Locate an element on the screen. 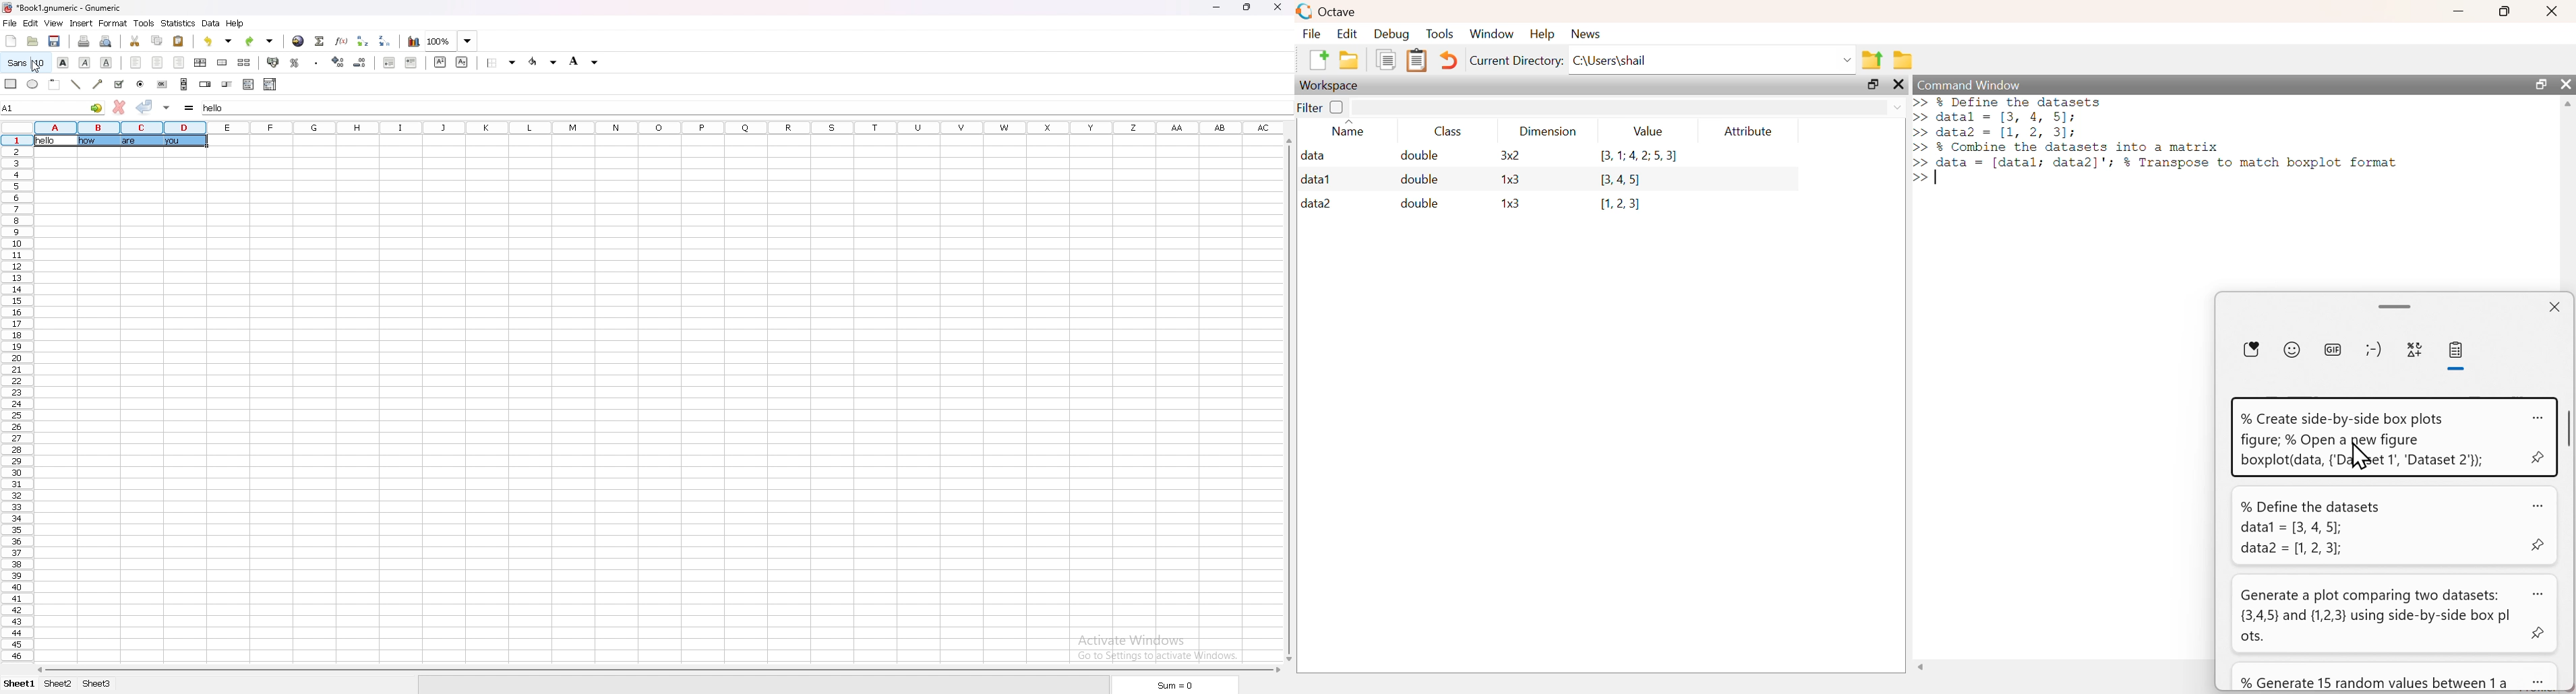 The image size is (2576, 700). minimize is located at coordinates (2458, 10).